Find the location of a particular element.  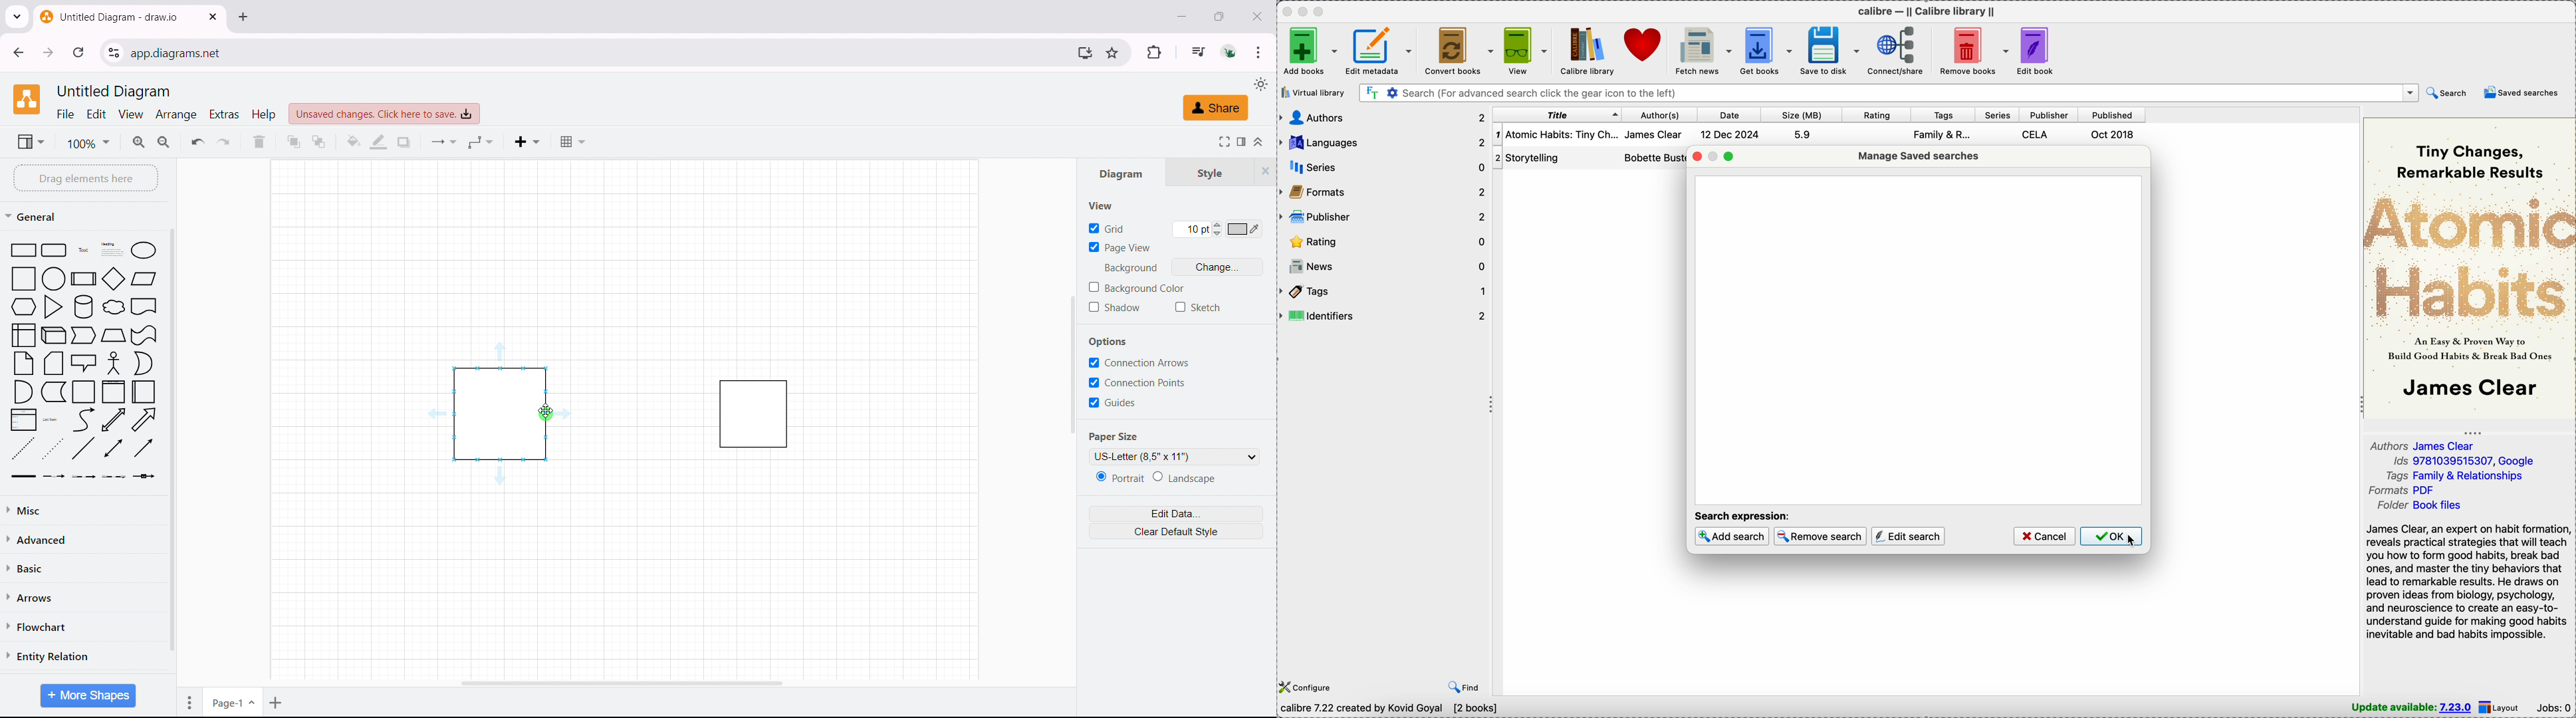

basic is located at coordinates (86, 566).